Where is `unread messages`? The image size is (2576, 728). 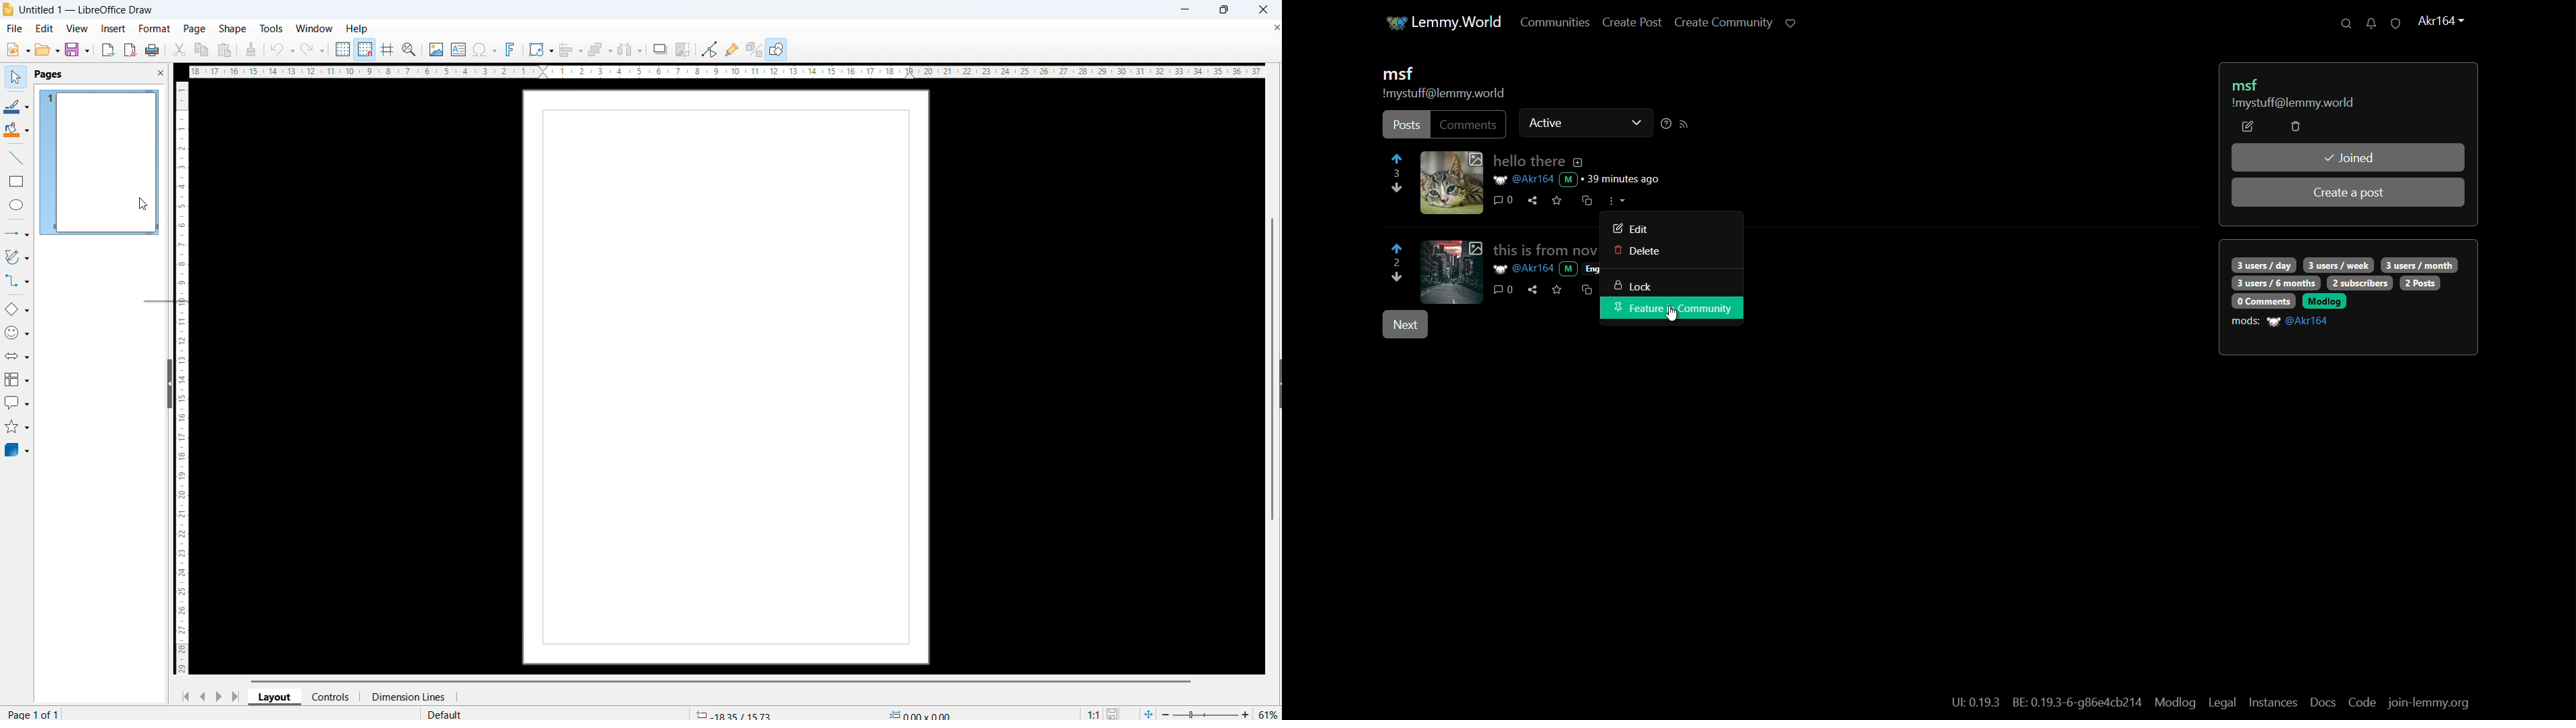 unread messages is located at coordinates (2367, 23).